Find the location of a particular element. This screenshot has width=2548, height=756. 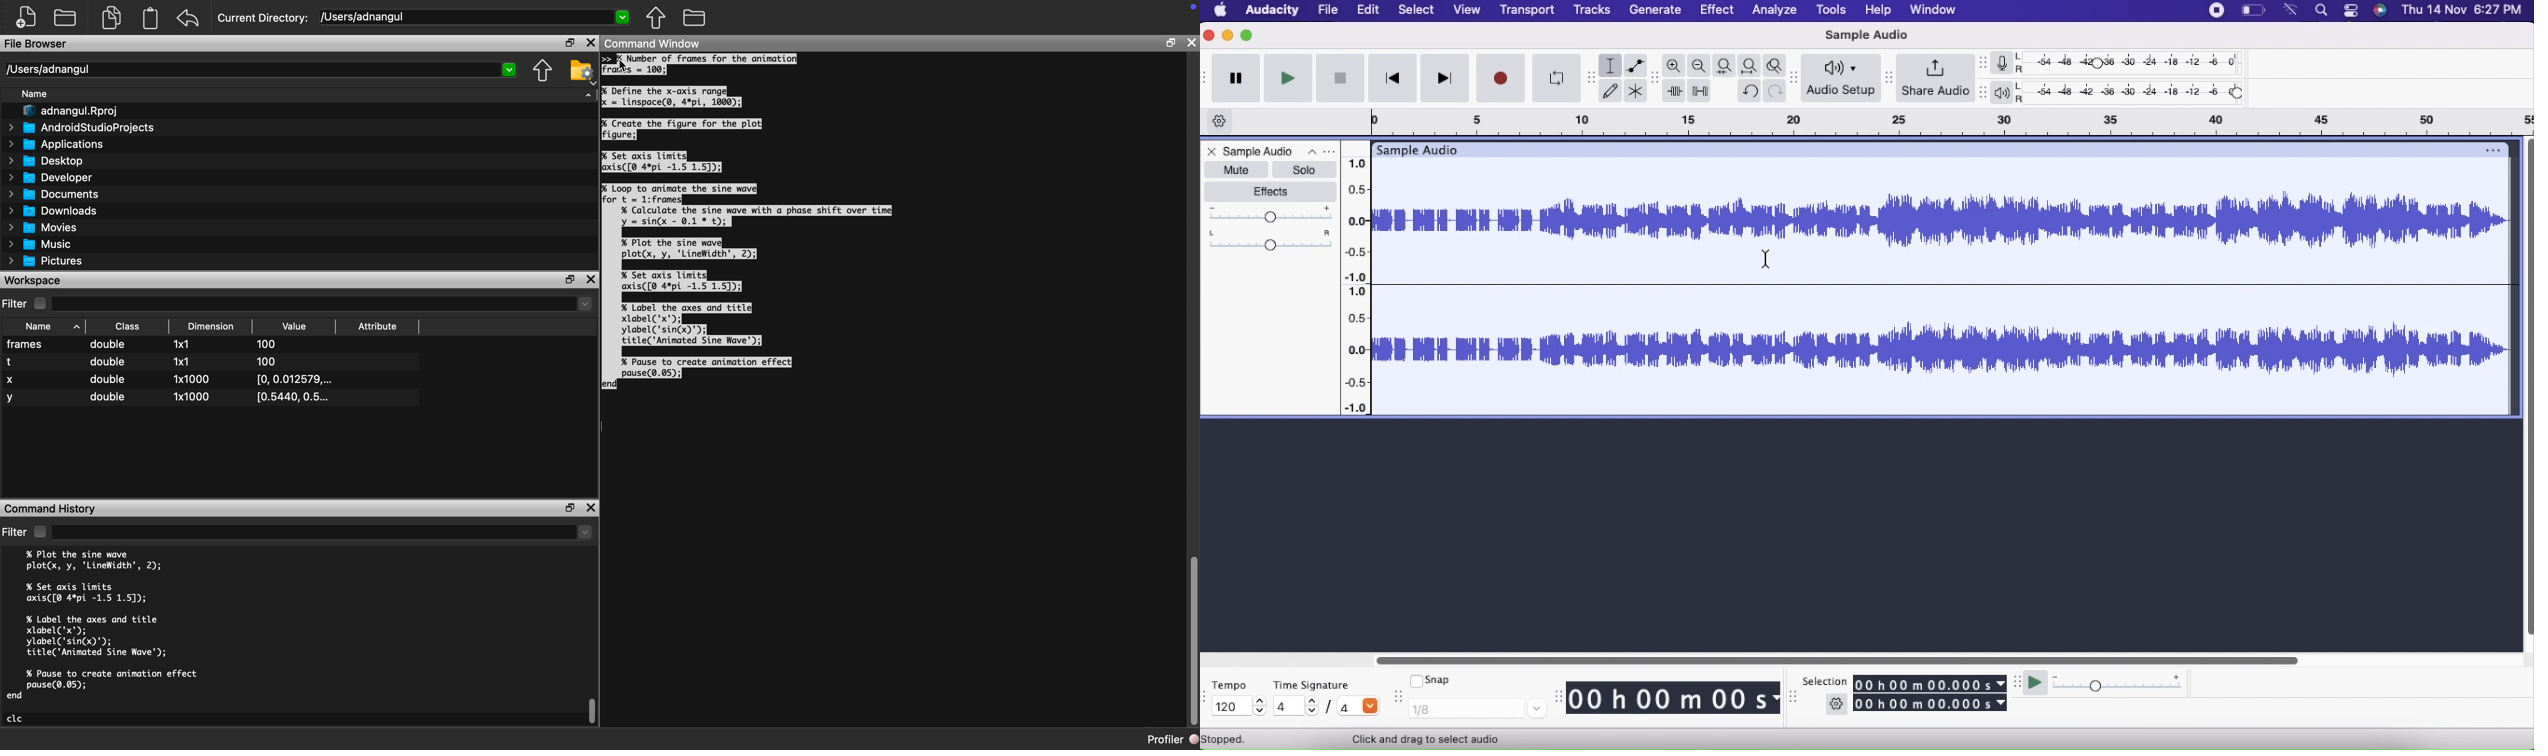

adnangul.Rproj is located at coordinates (69, 111).